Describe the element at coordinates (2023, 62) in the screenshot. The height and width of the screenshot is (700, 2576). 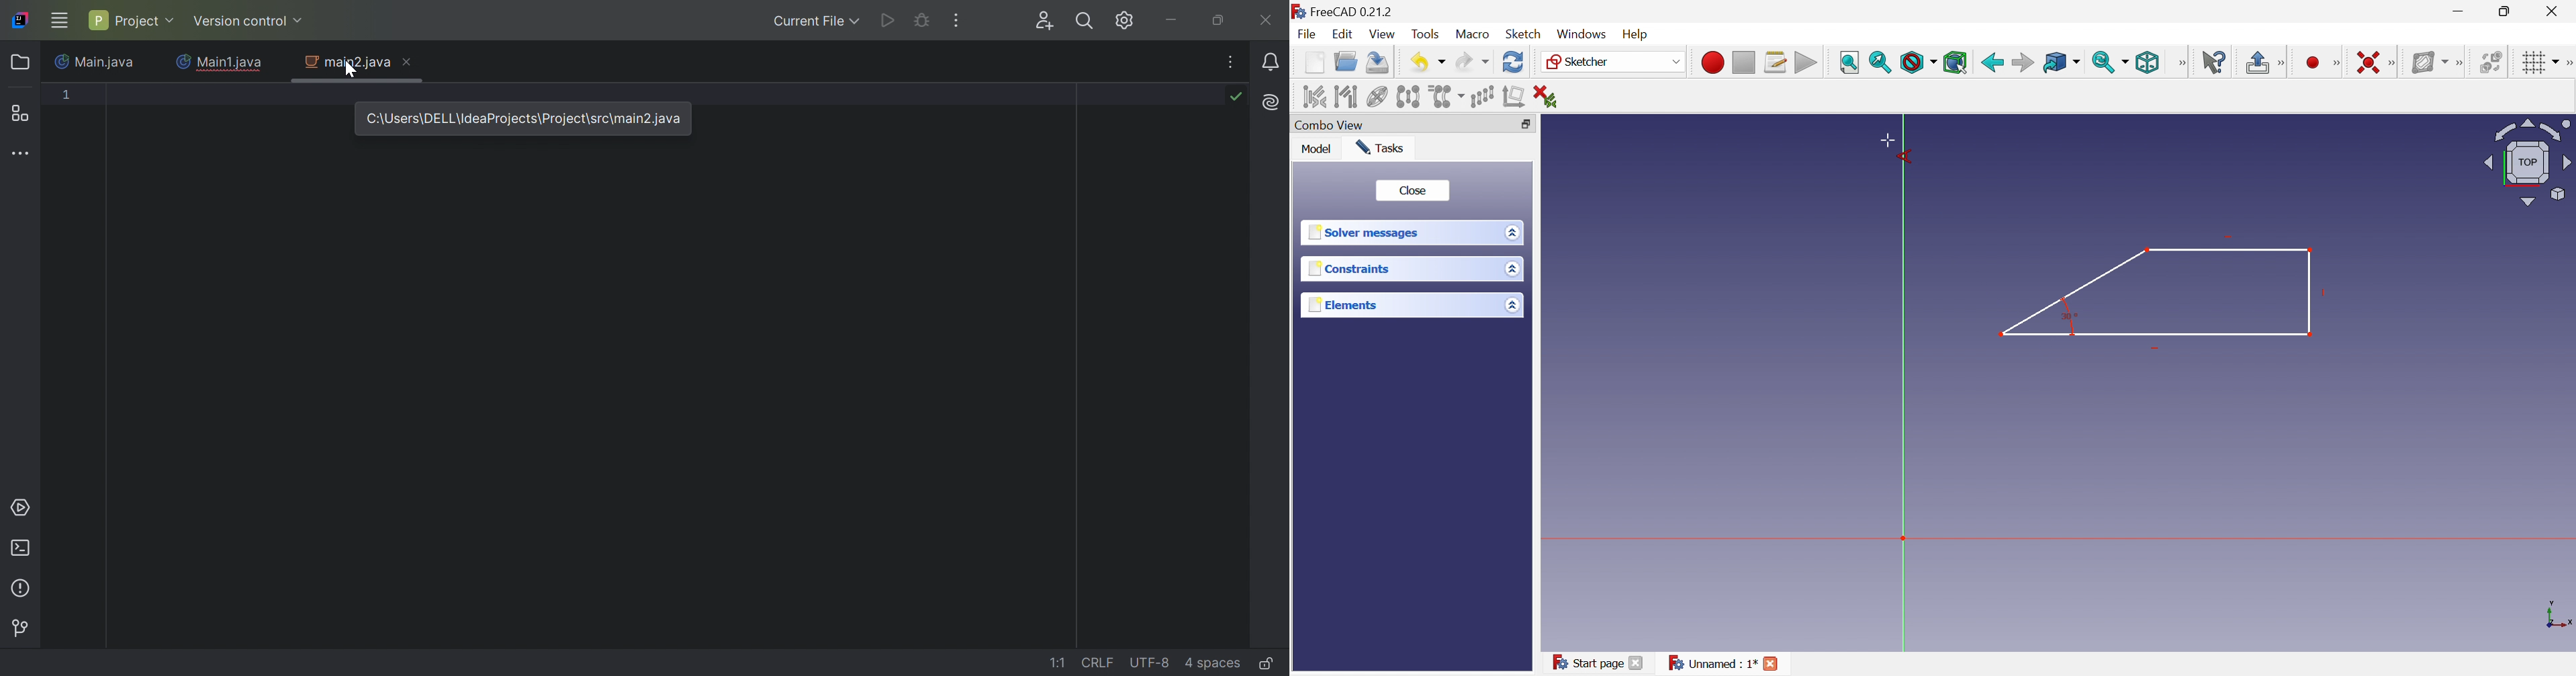
I see `Forward` at that location.